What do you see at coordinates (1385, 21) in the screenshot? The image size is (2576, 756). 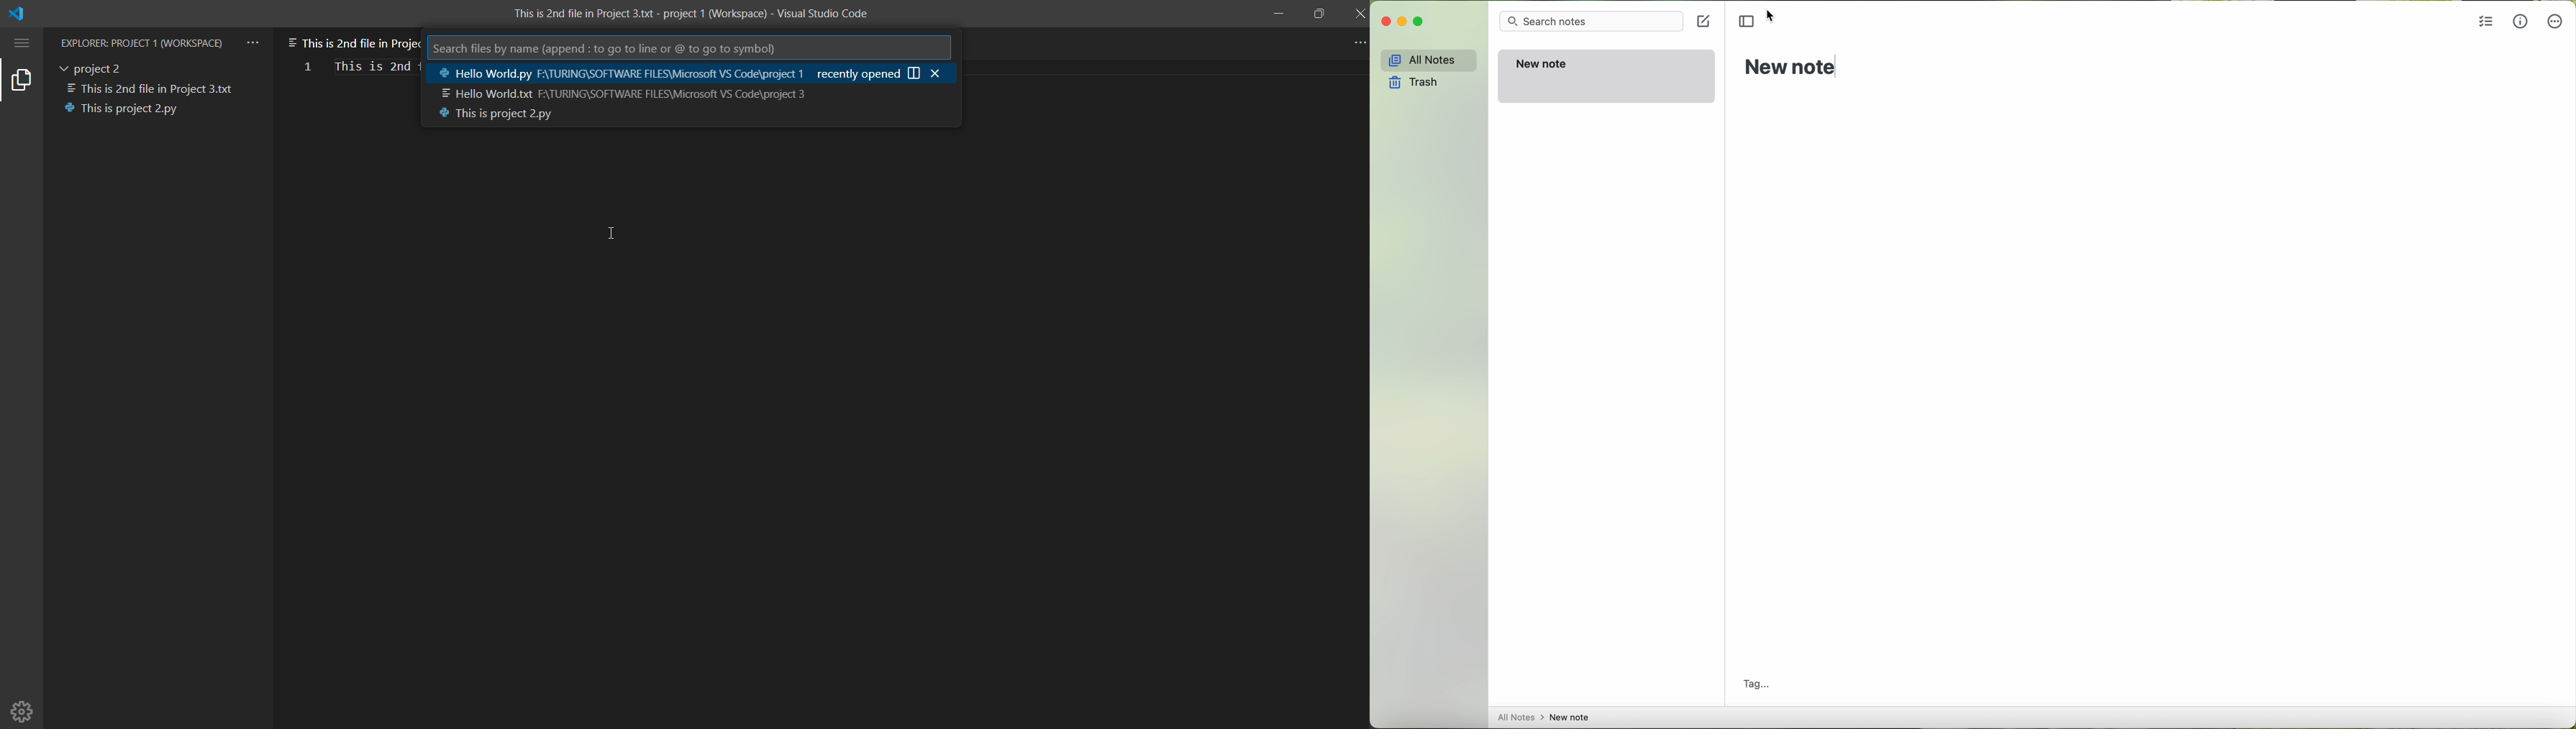 I see `close Simplenote` at bounding box center [1385, 21].